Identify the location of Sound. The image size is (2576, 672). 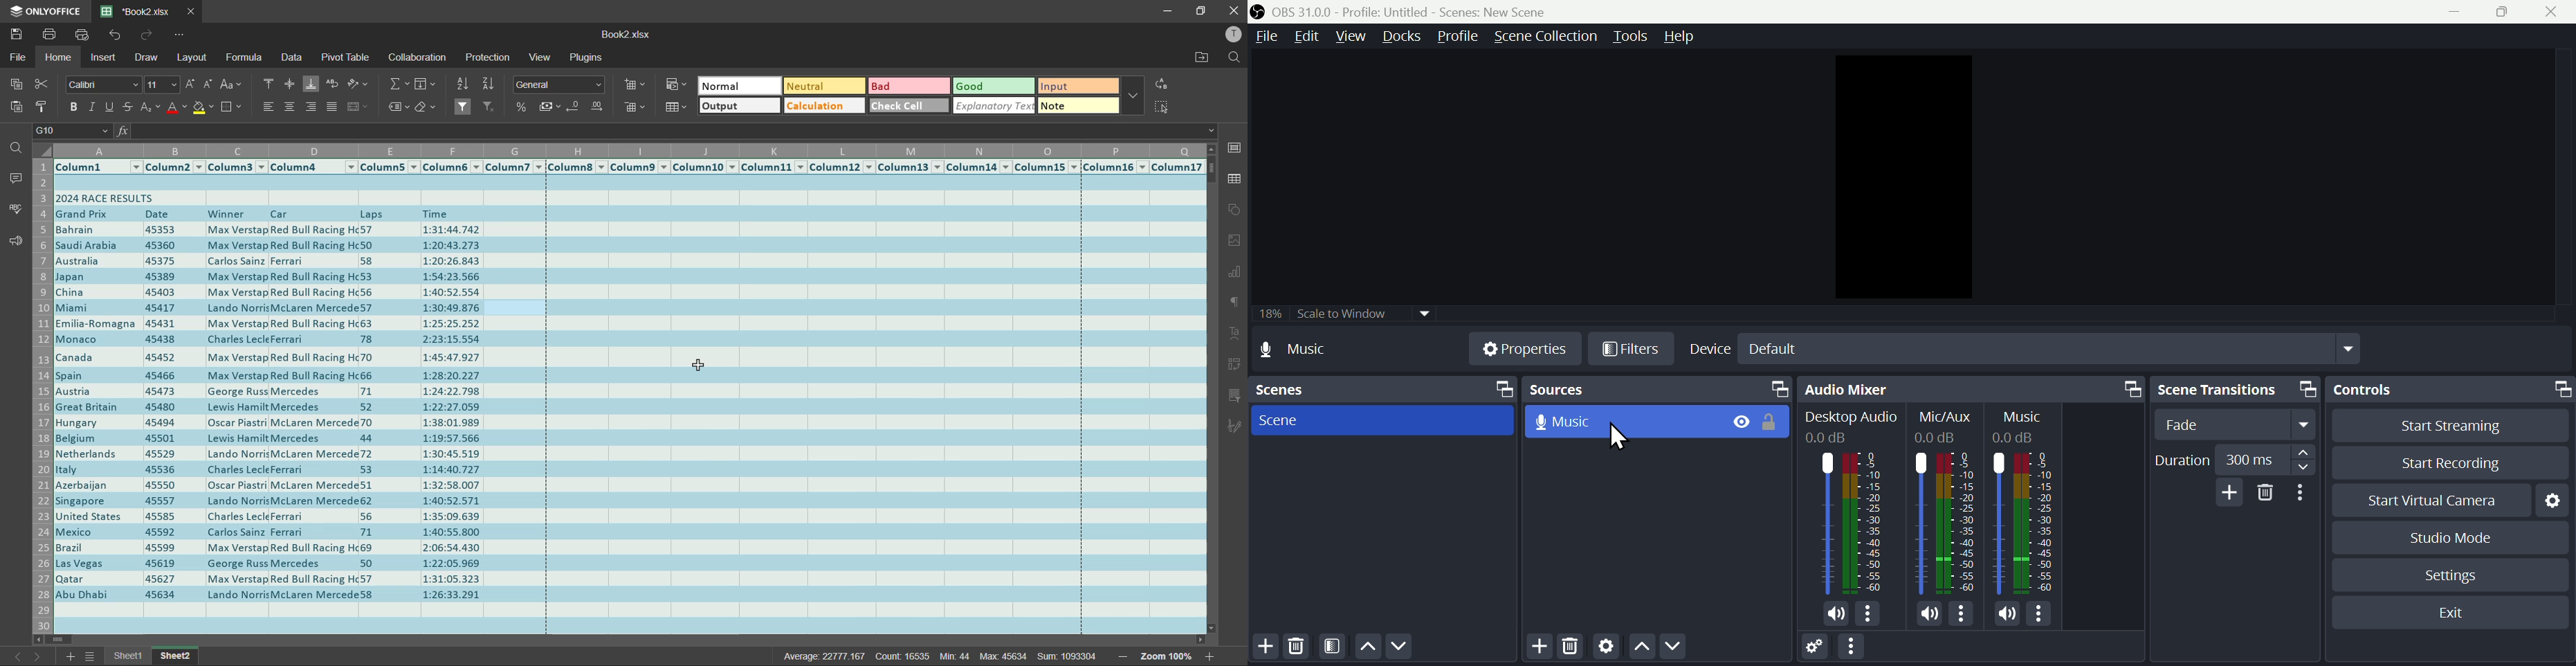
(2007, 613).